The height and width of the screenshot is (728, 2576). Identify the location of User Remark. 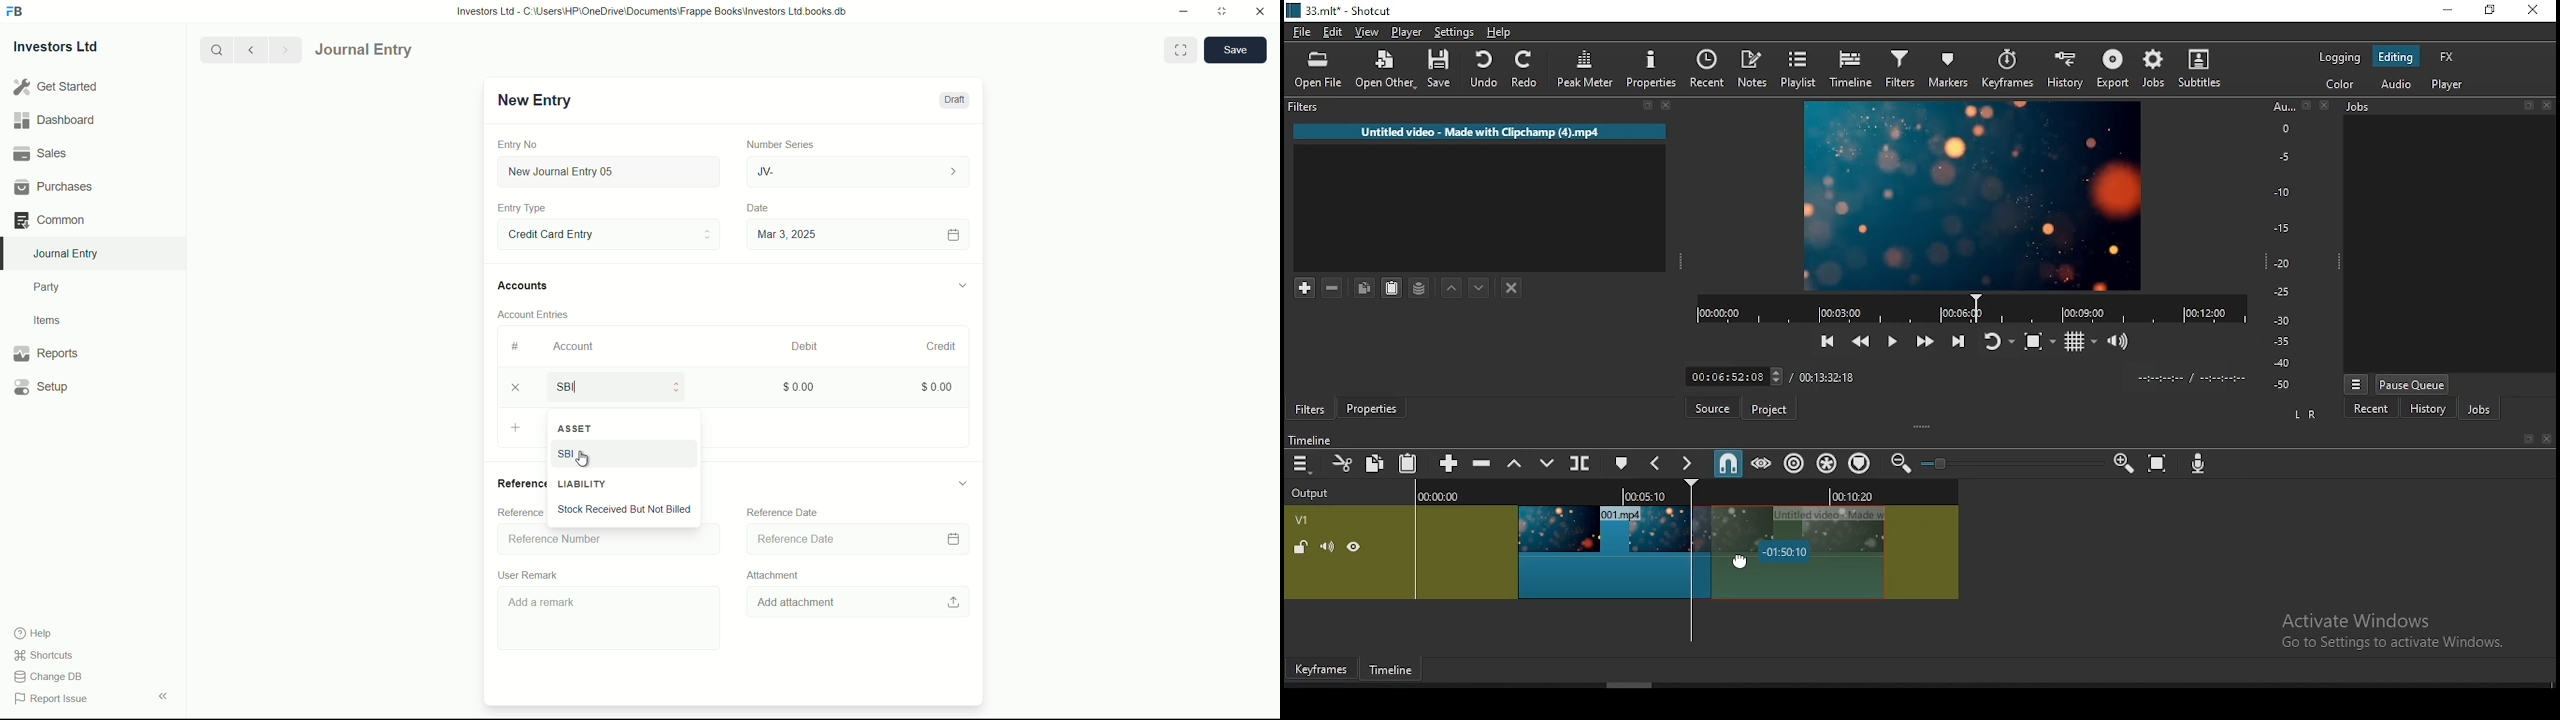
(531, 573).